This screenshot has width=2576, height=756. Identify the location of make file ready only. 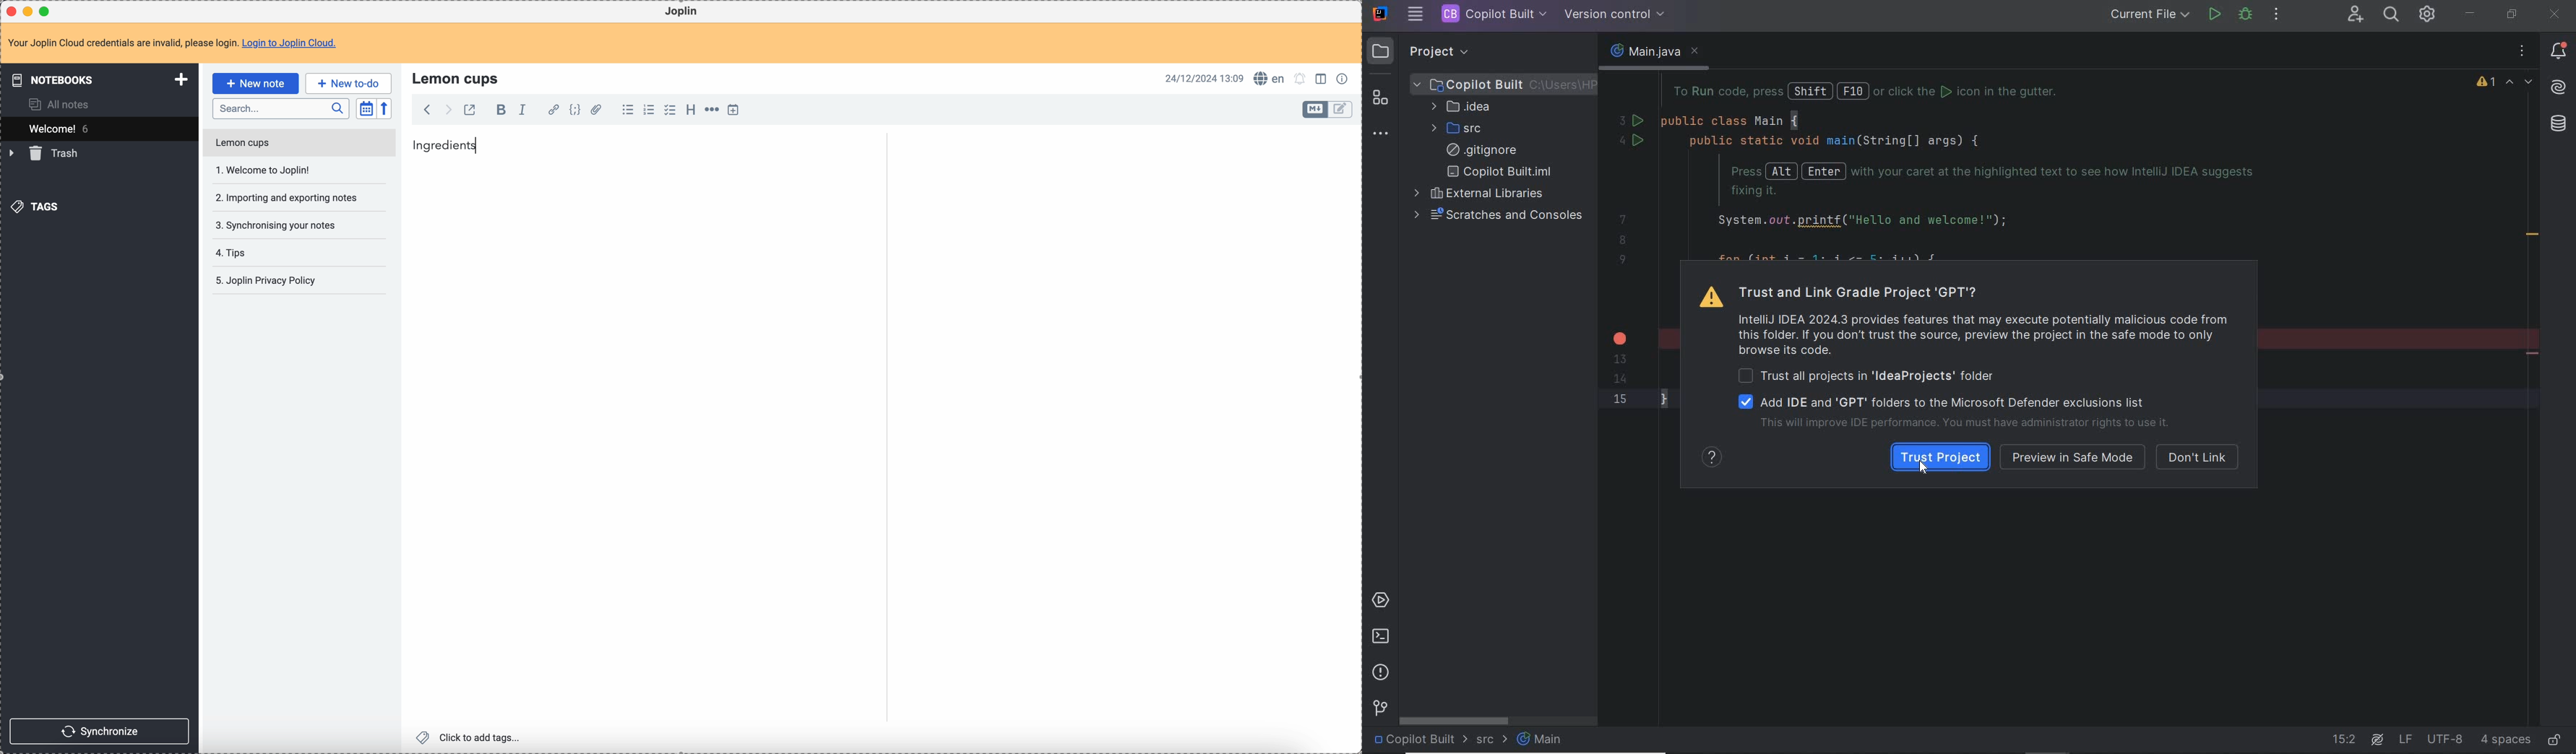
(2554, 739).